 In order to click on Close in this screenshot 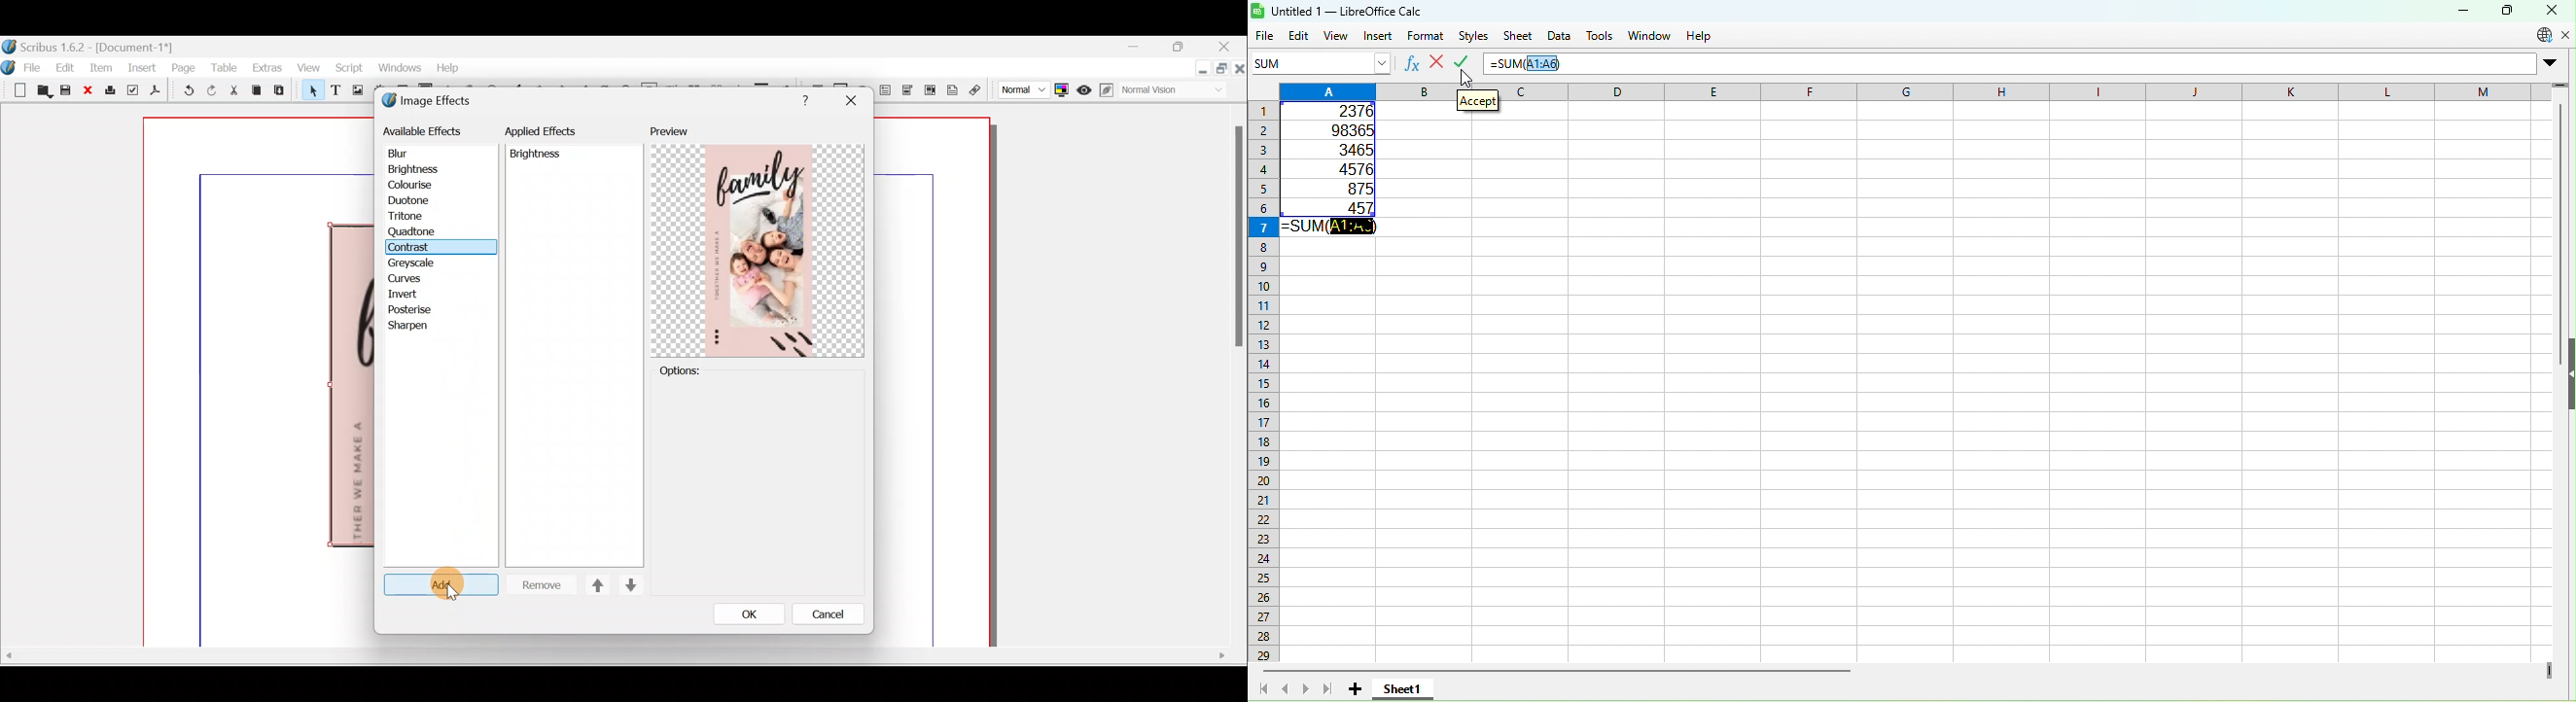, I will do `click(92, 91)`.